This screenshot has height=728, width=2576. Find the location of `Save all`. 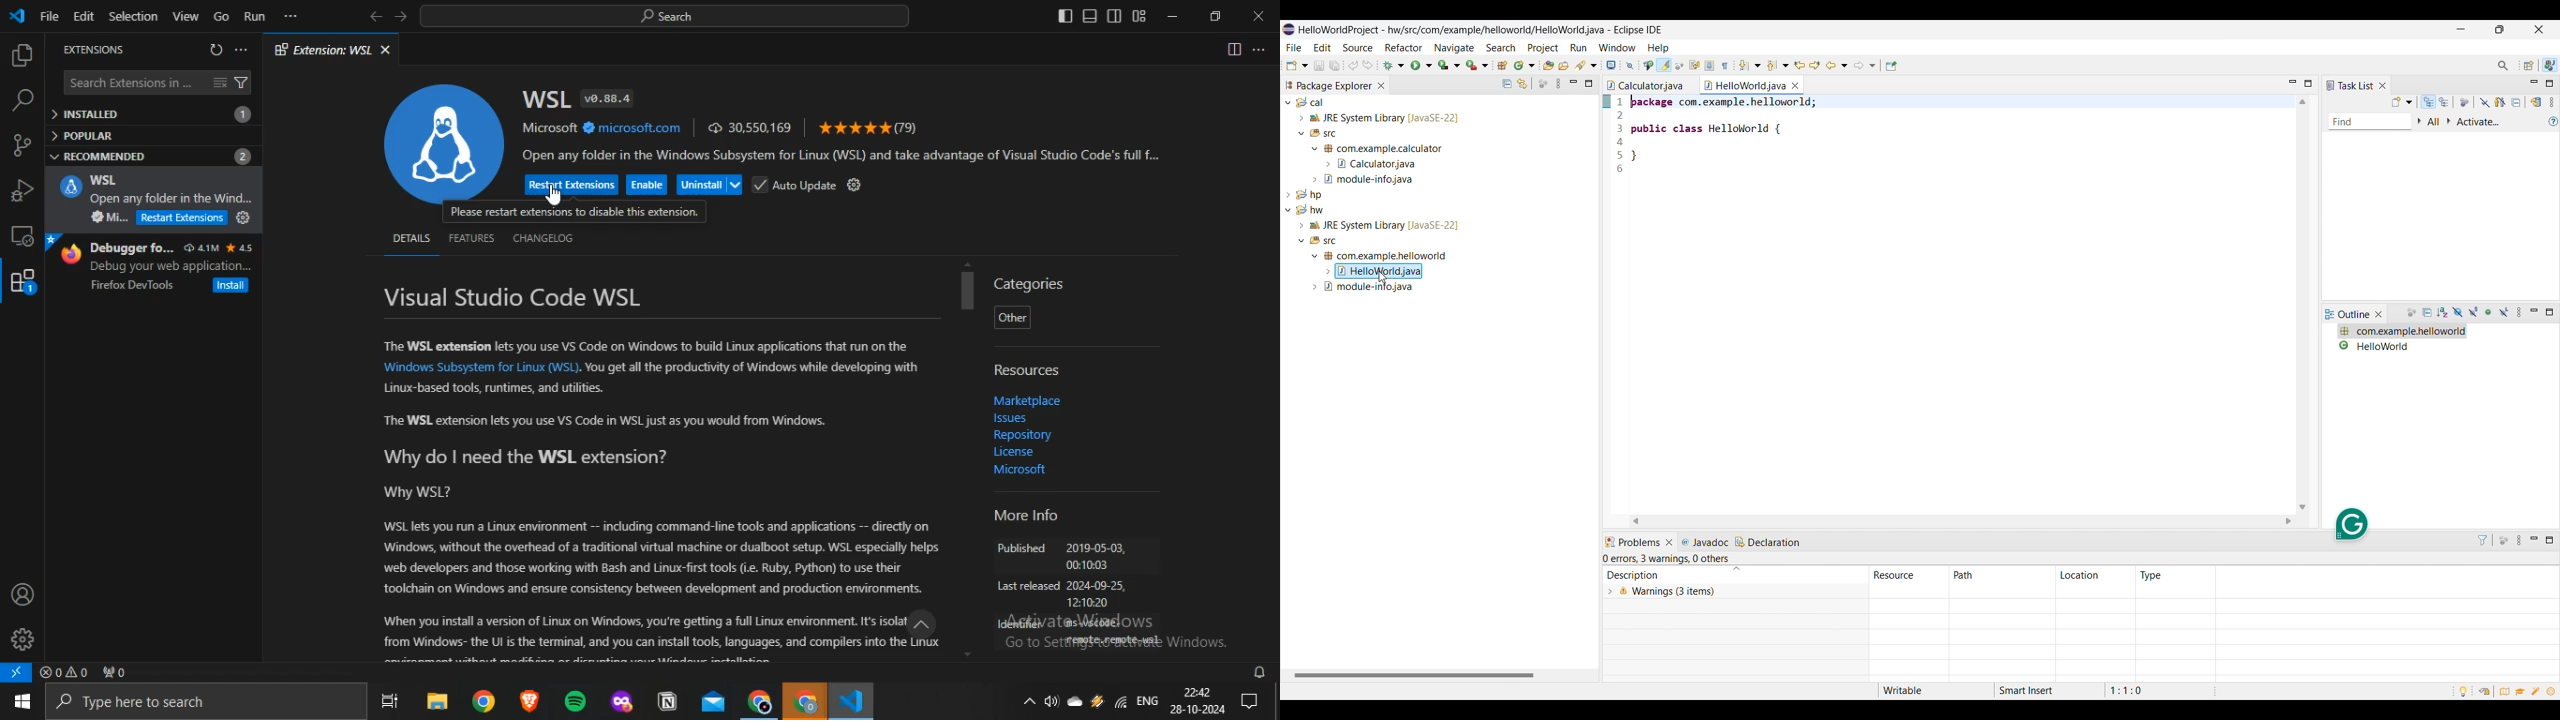

Save all is located at coordinates (1335, 66).